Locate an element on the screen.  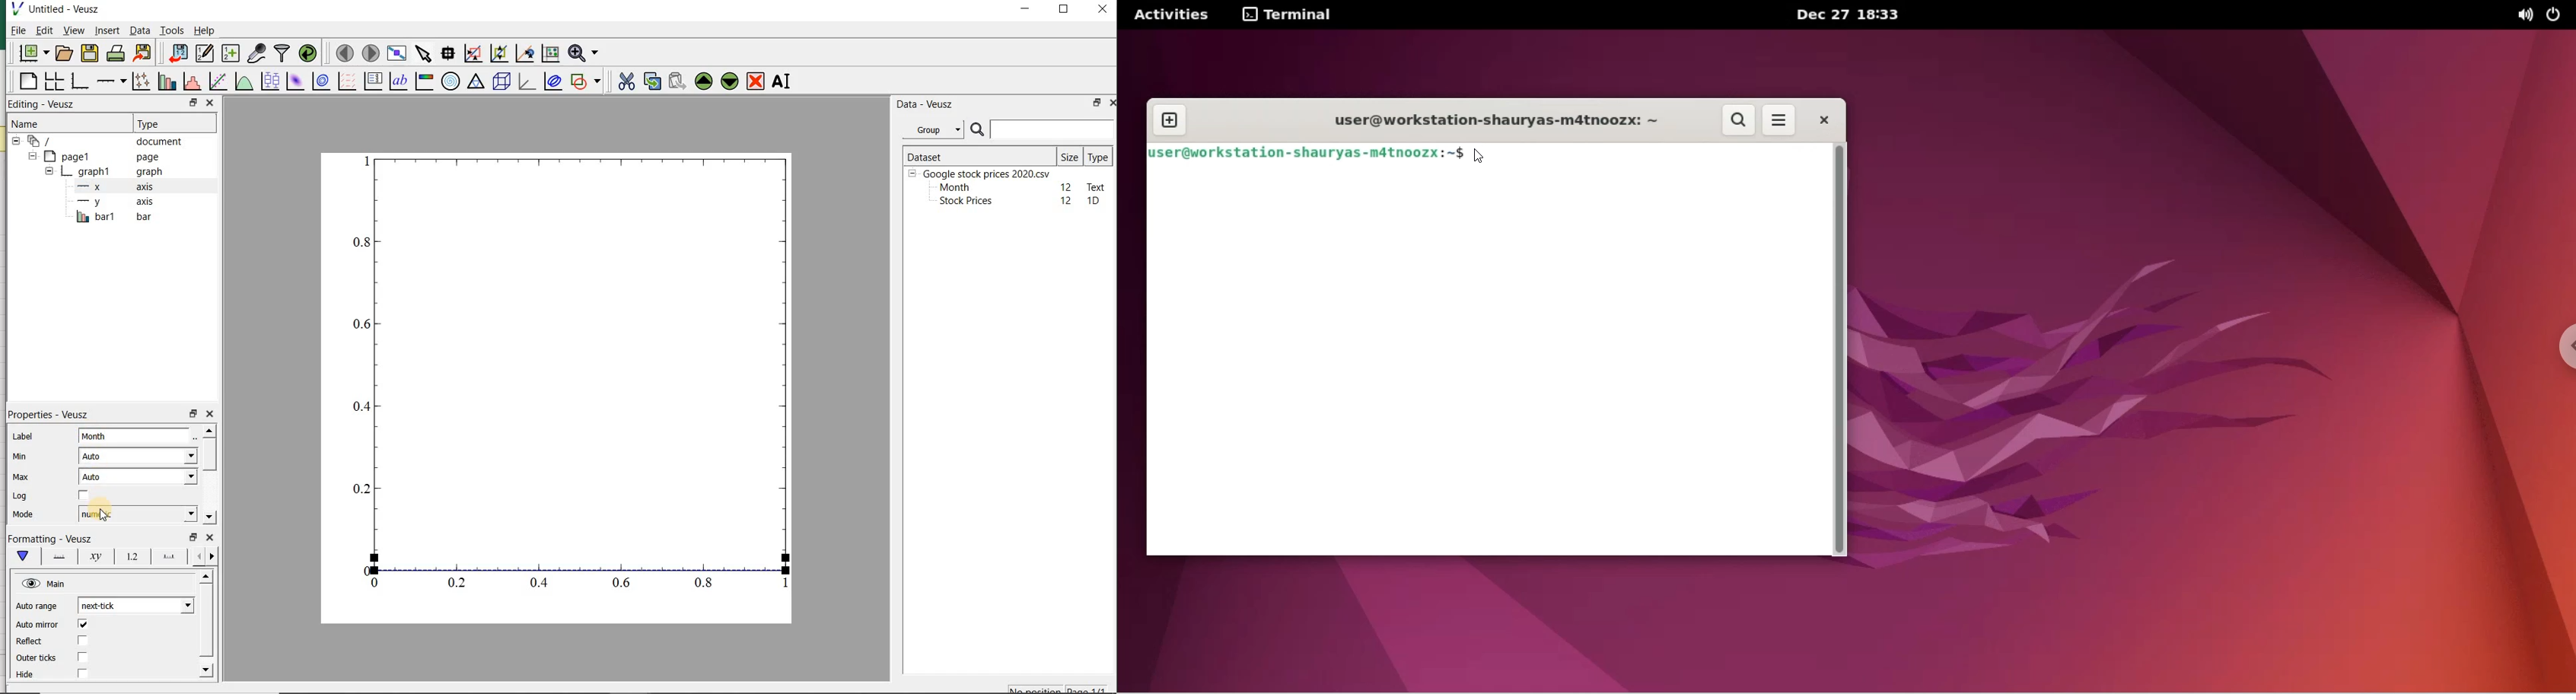
Untitled-Veusz is located at coordinates (62, 10).